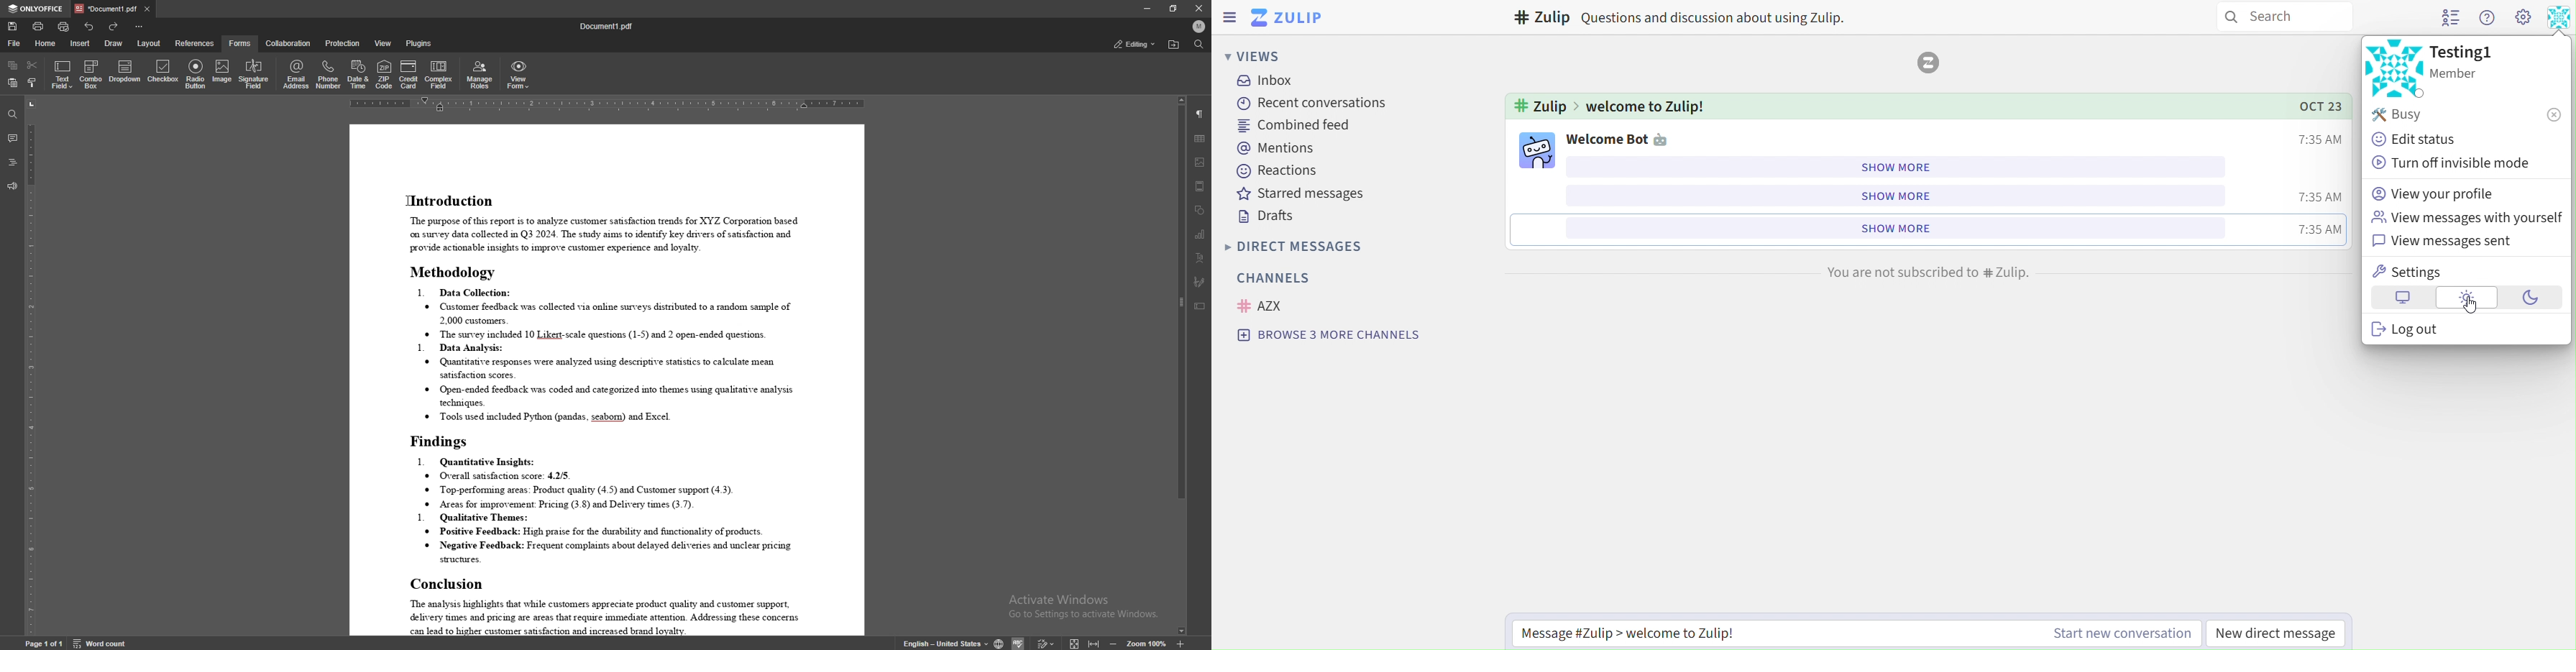 The height and width of the screenshot is (672, 2576). What do you see at coordinates (1541, 104) in the screenshot?
I see `# zulip` at bounding box center [1541, 104].